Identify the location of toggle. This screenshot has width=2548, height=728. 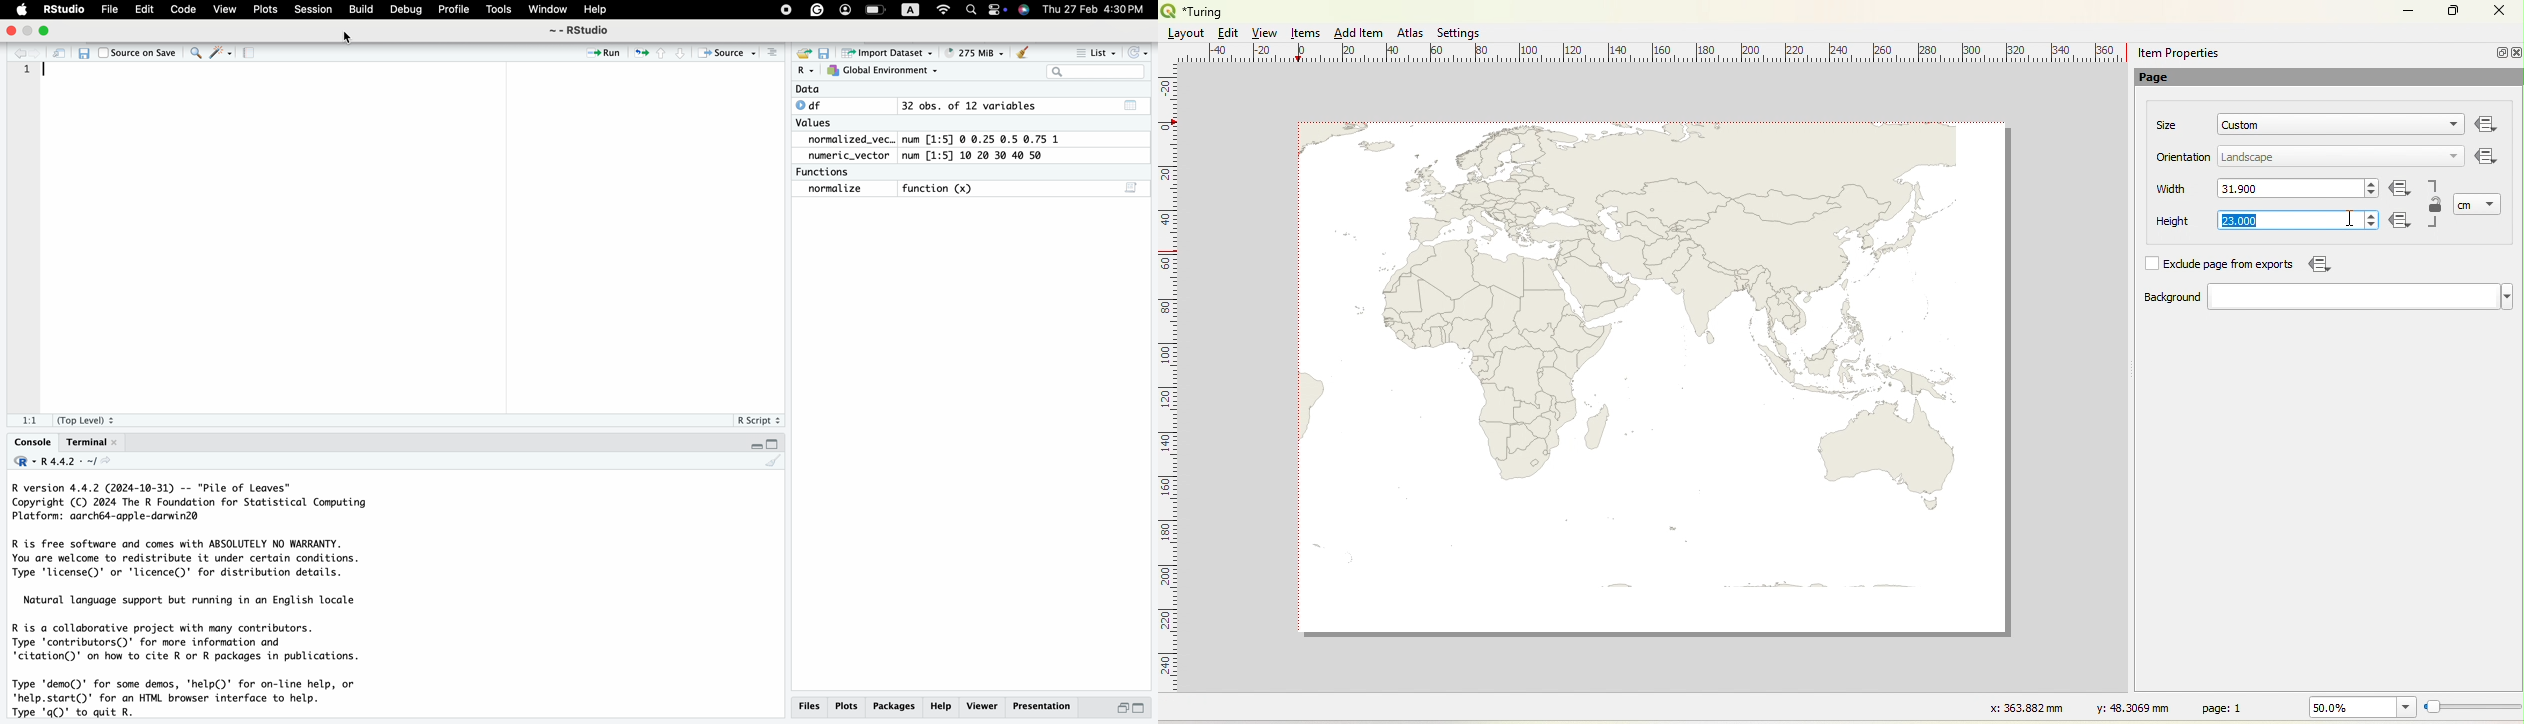
(998, 9).